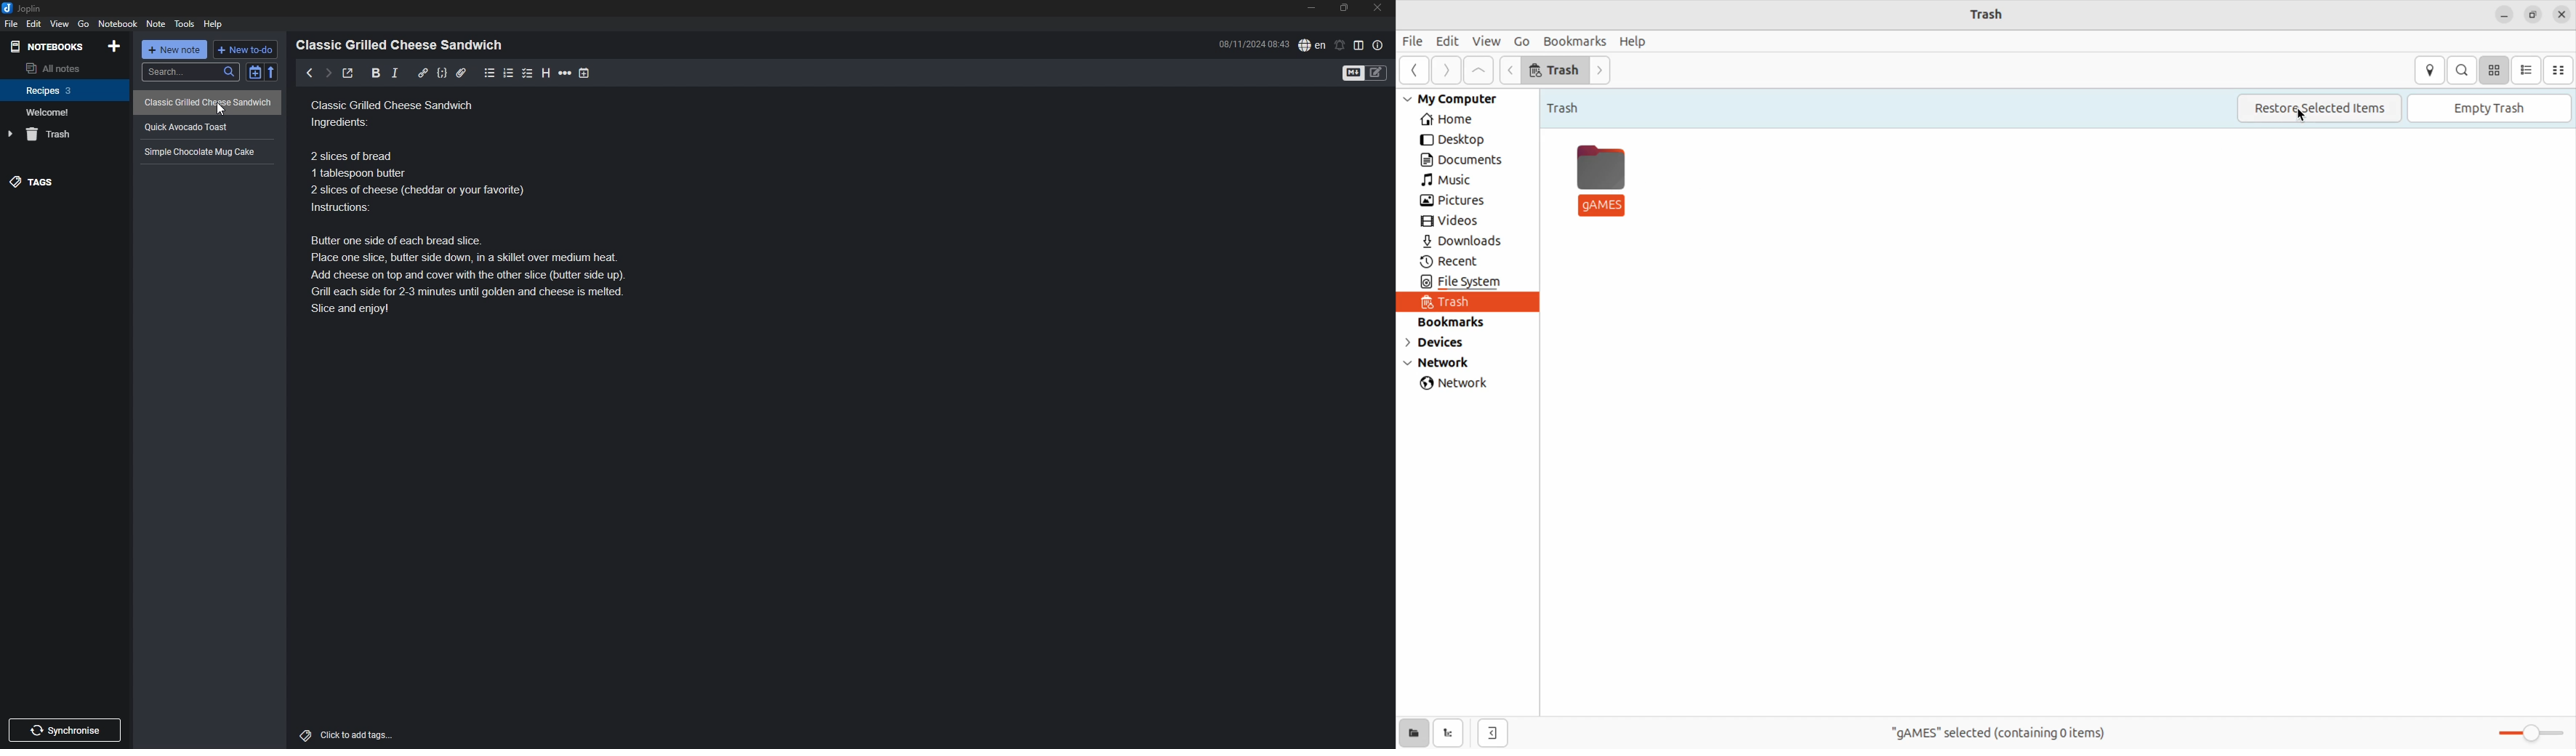 The height and width of the screenshot is (756, 2576). What do you see at coordinates (49, 47) in the screenshot?
I see `notebooks` at bounding box center [49, 47].